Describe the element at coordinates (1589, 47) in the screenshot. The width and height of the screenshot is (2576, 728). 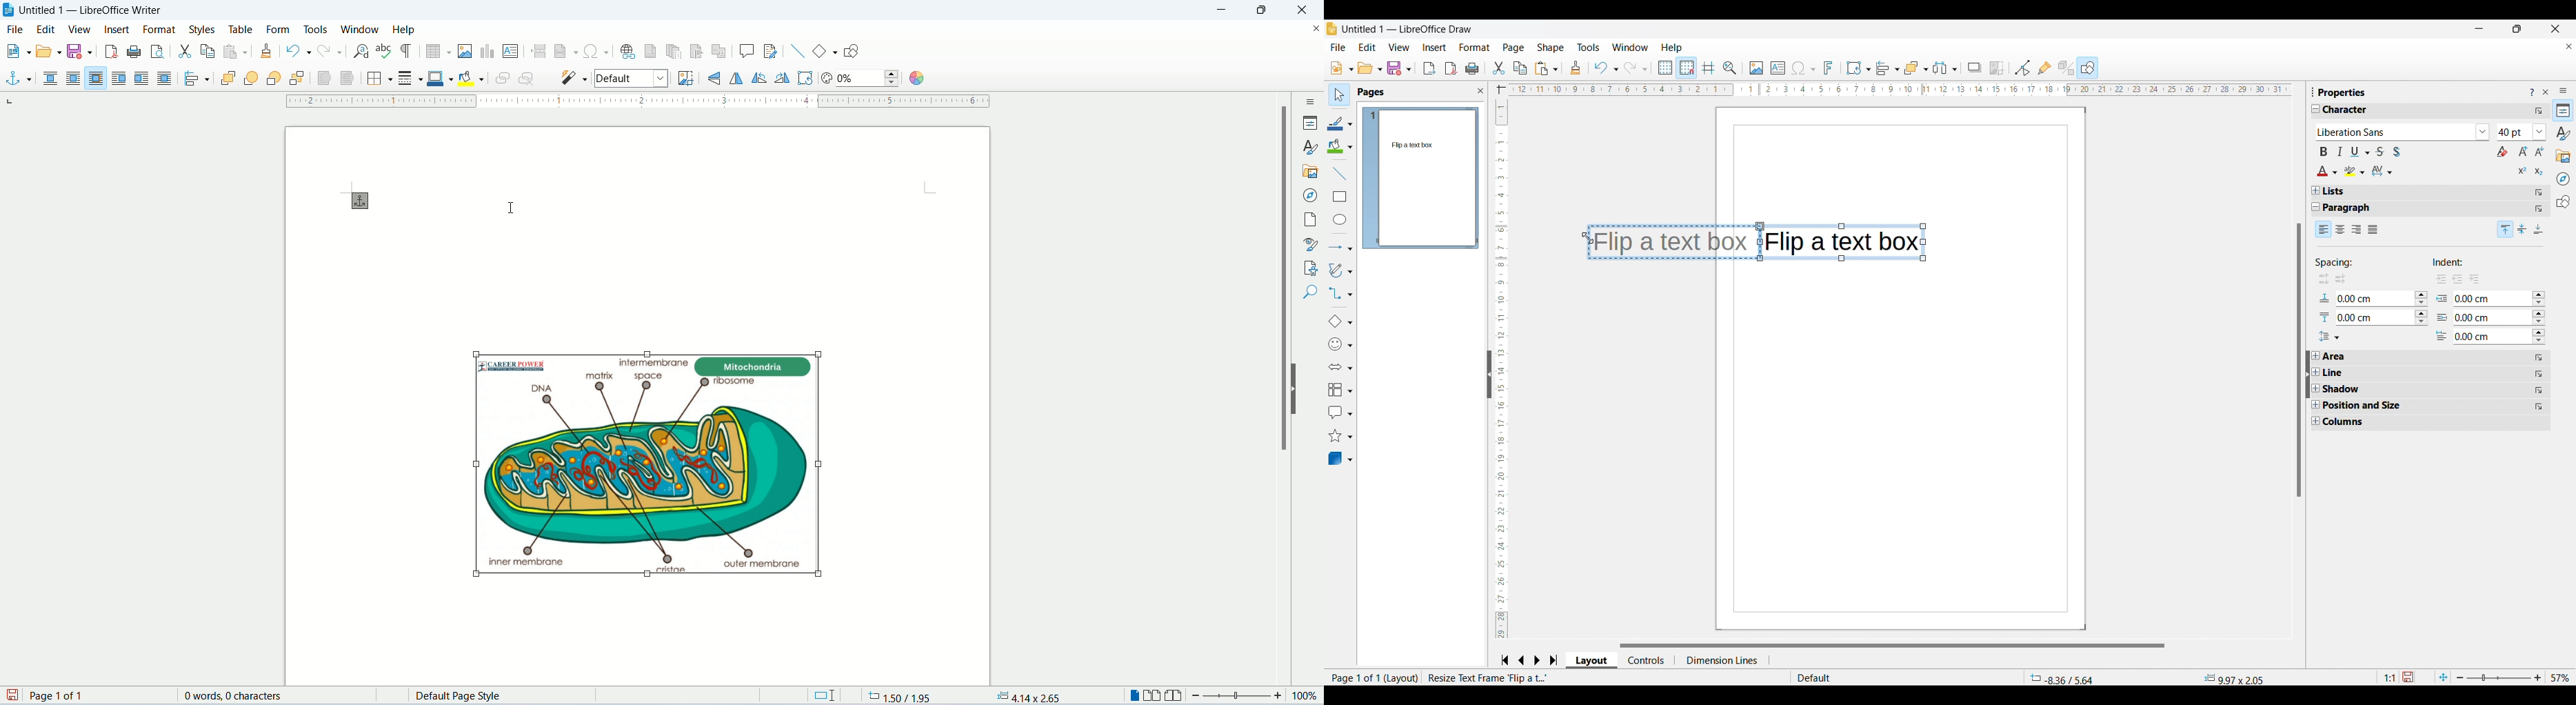
I see `Tools menu` at that location.